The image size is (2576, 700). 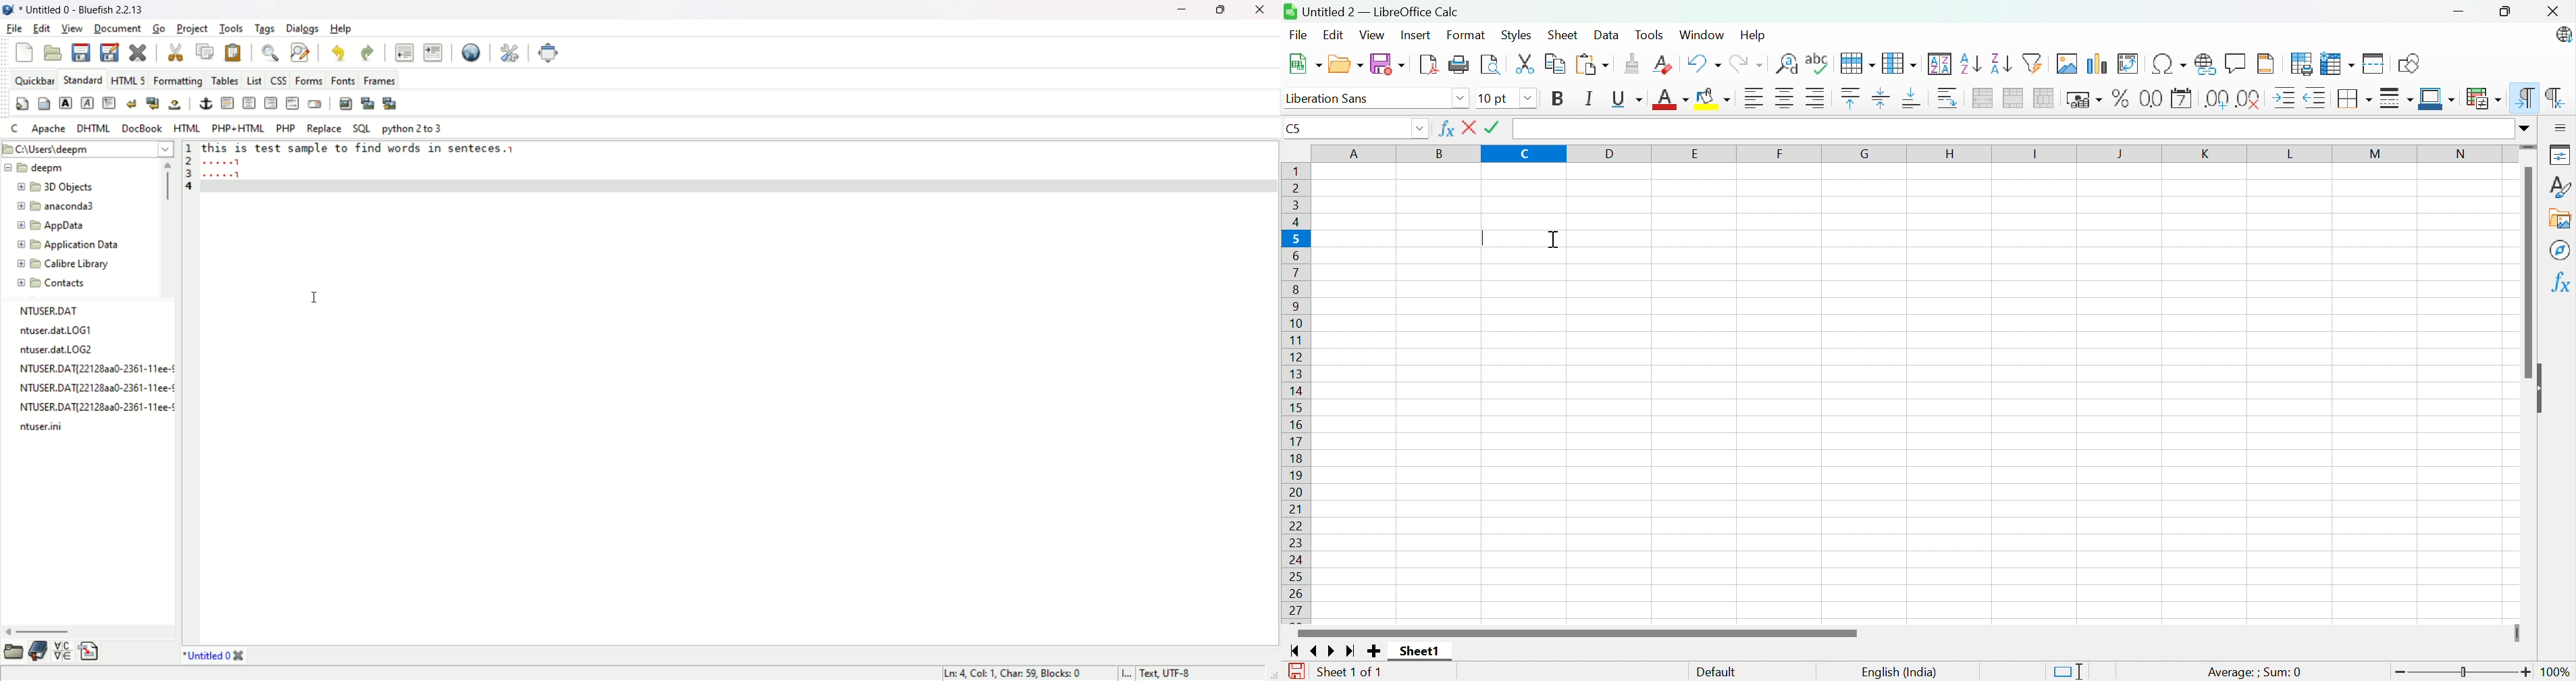 I want to click on Export as PDF, so click(x=1427, y=64).